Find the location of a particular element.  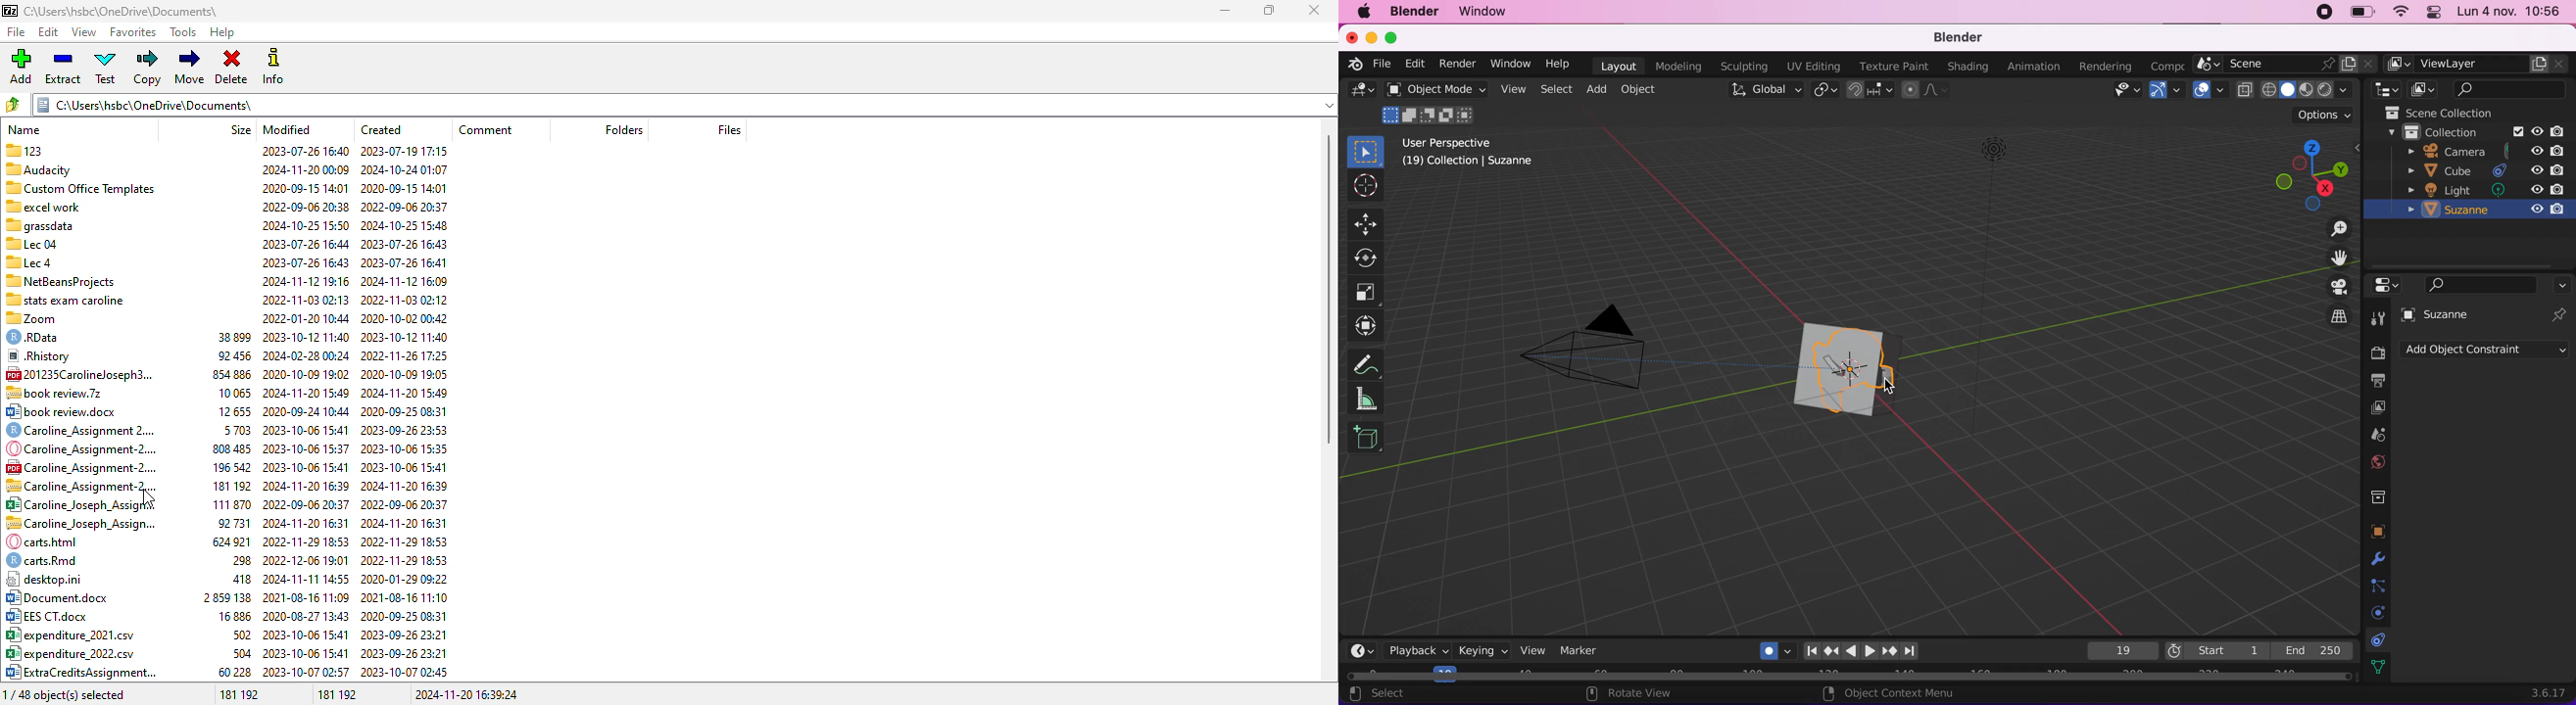

transformation orientation is located at coordinates (1765, 90).